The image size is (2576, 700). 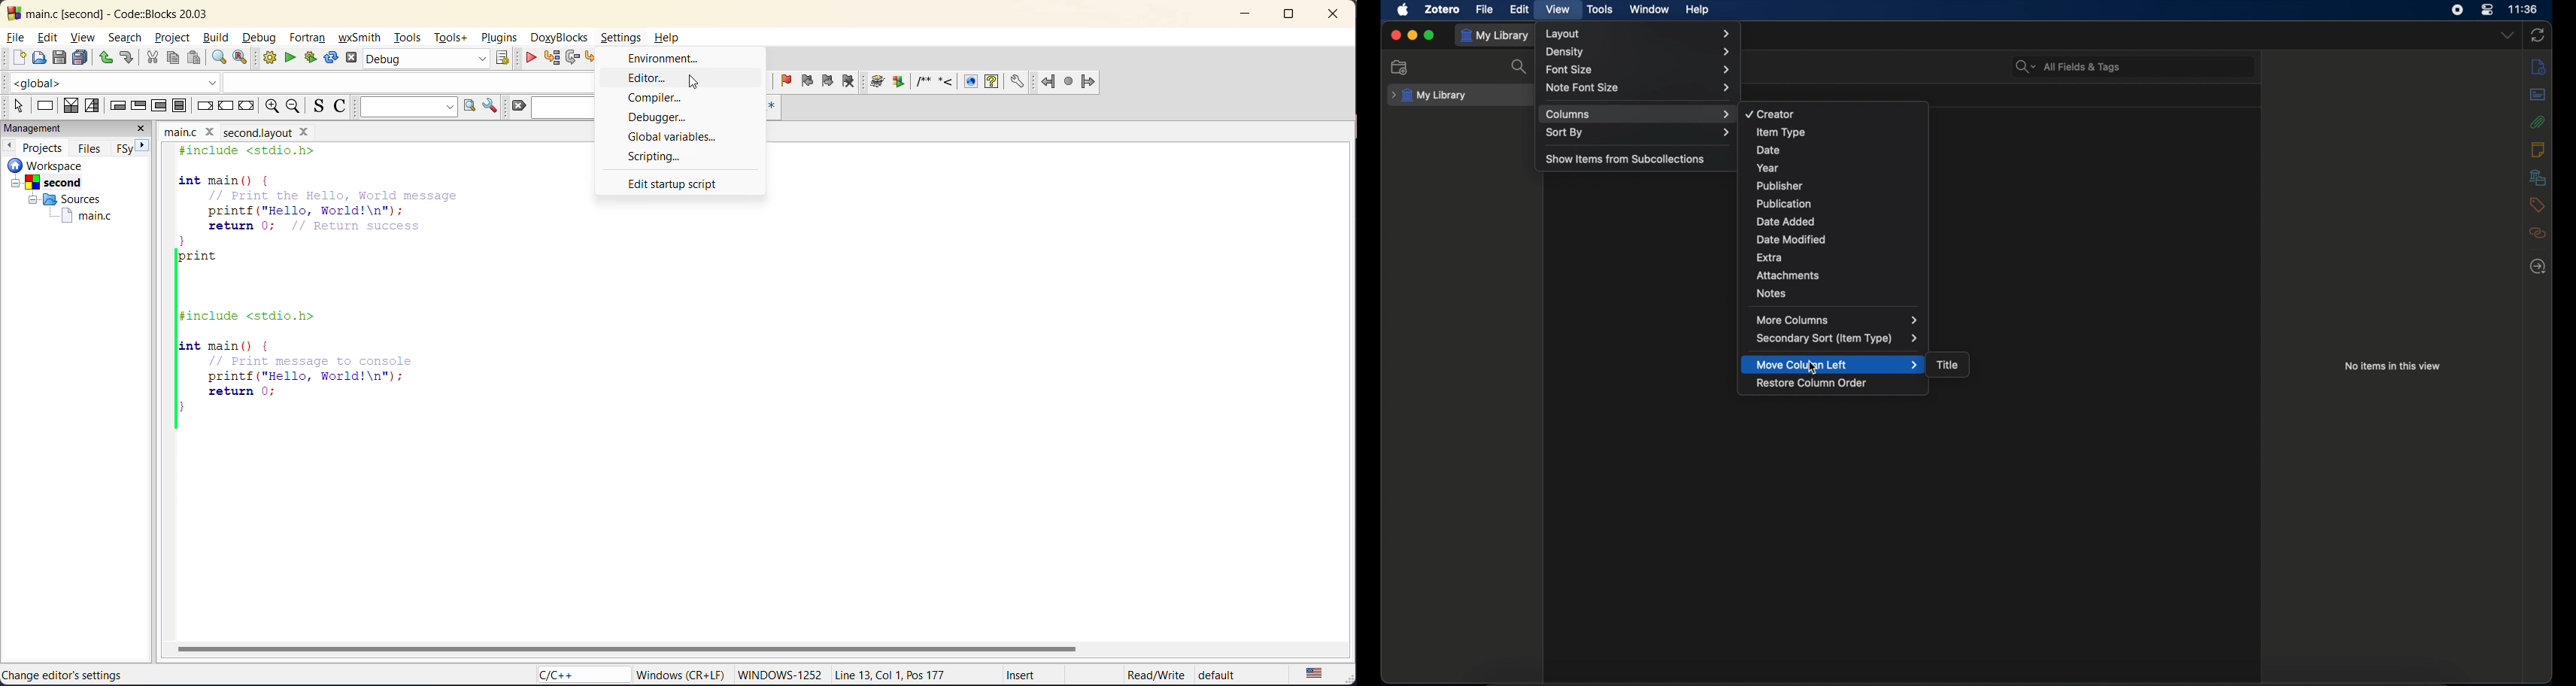 I want to click on zotero, so click(x=1442, y=10).